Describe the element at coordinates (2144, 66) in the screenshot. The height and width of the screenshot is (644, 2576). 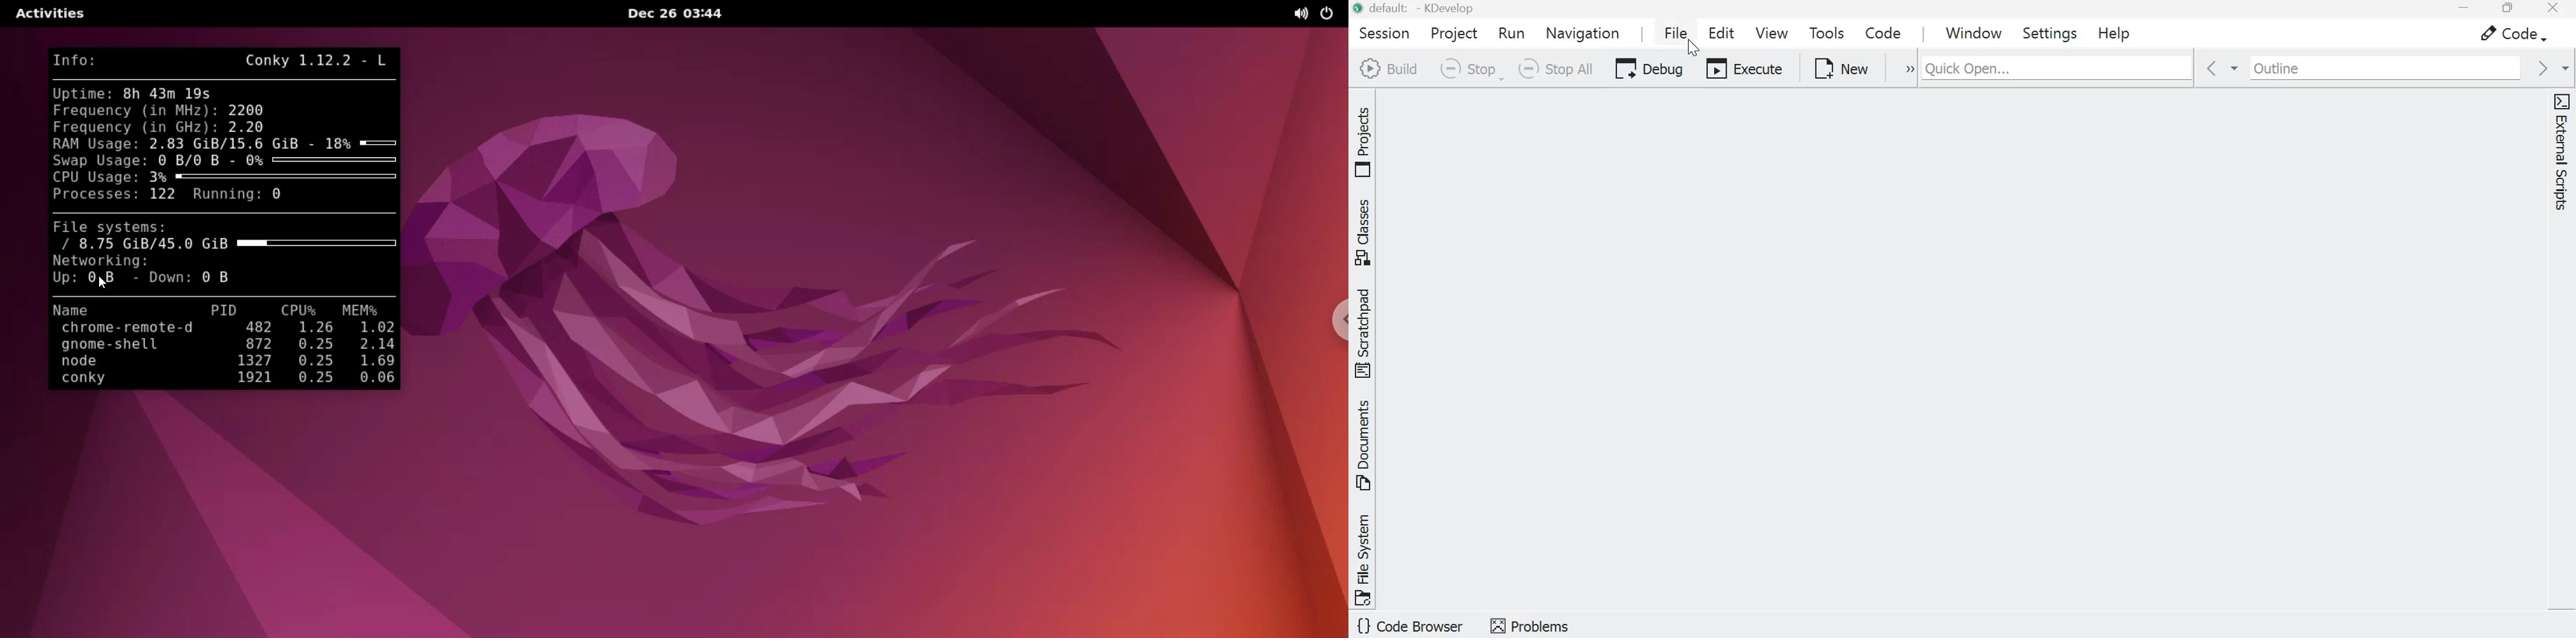
I see `Search for files, classes, functions and more, allowing you to quickly navigate in your source code` at that location.